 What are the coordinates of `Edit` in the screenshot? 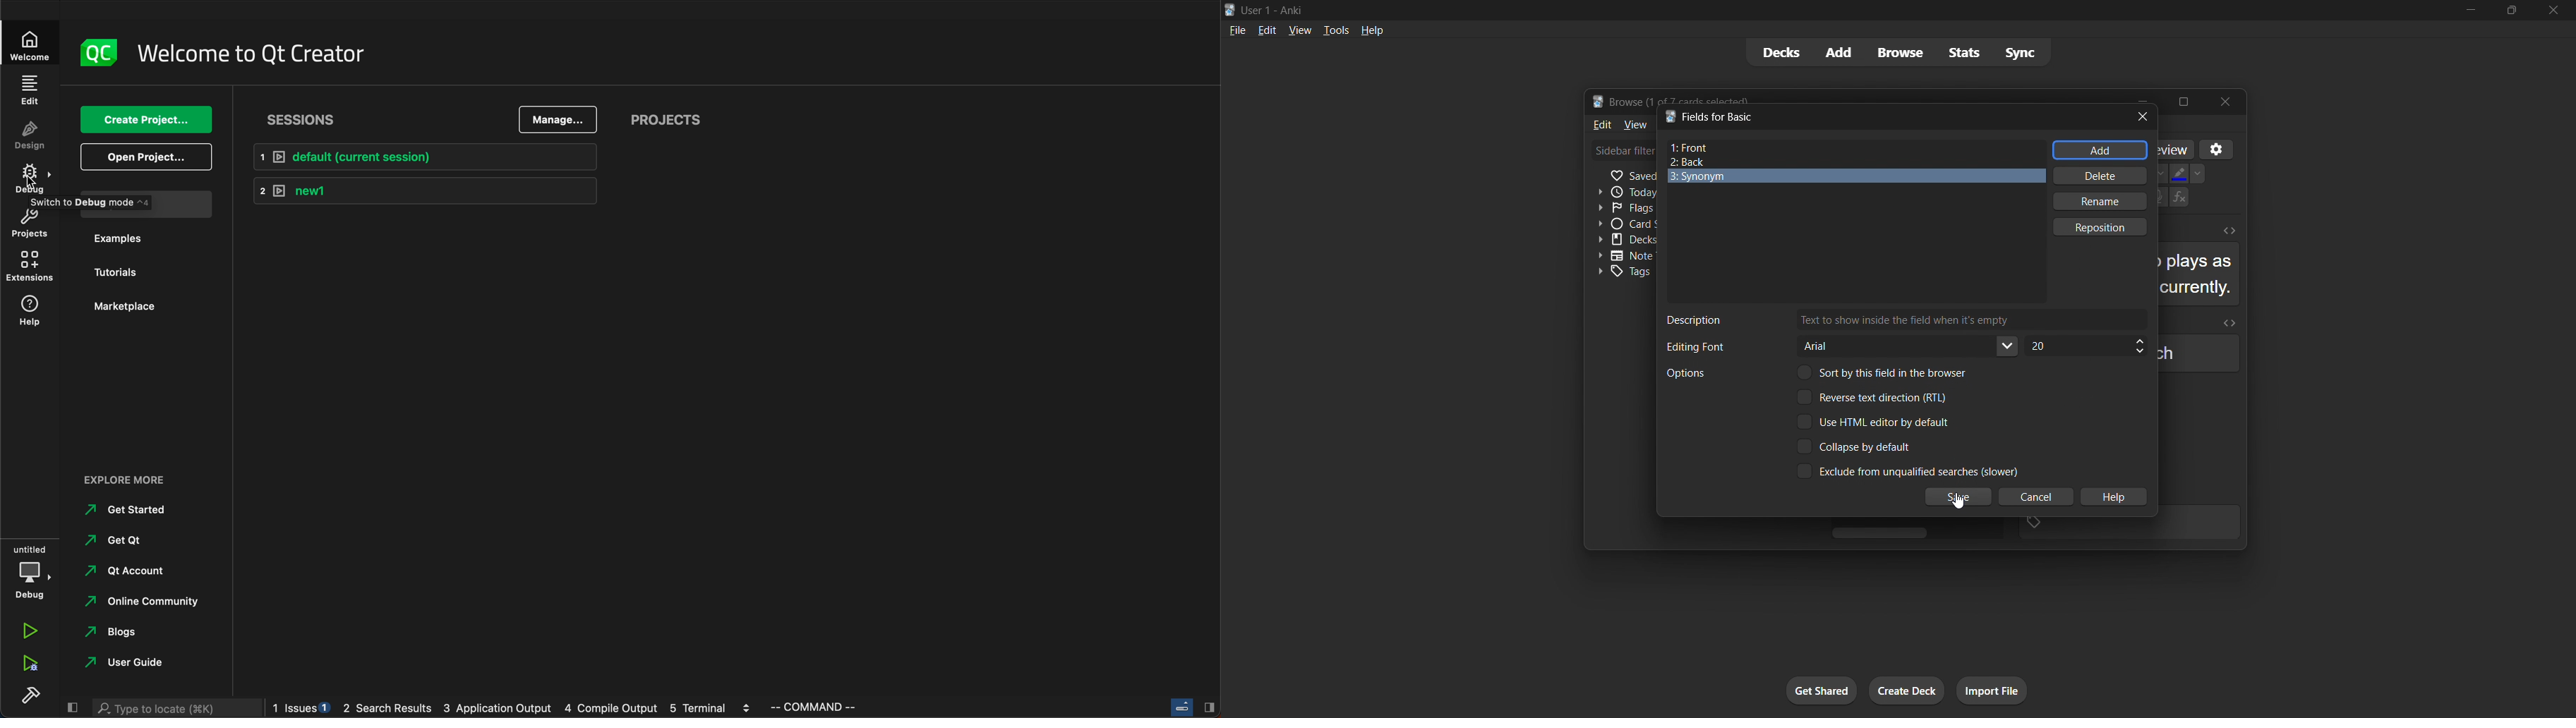 It's located at (1603, 126).